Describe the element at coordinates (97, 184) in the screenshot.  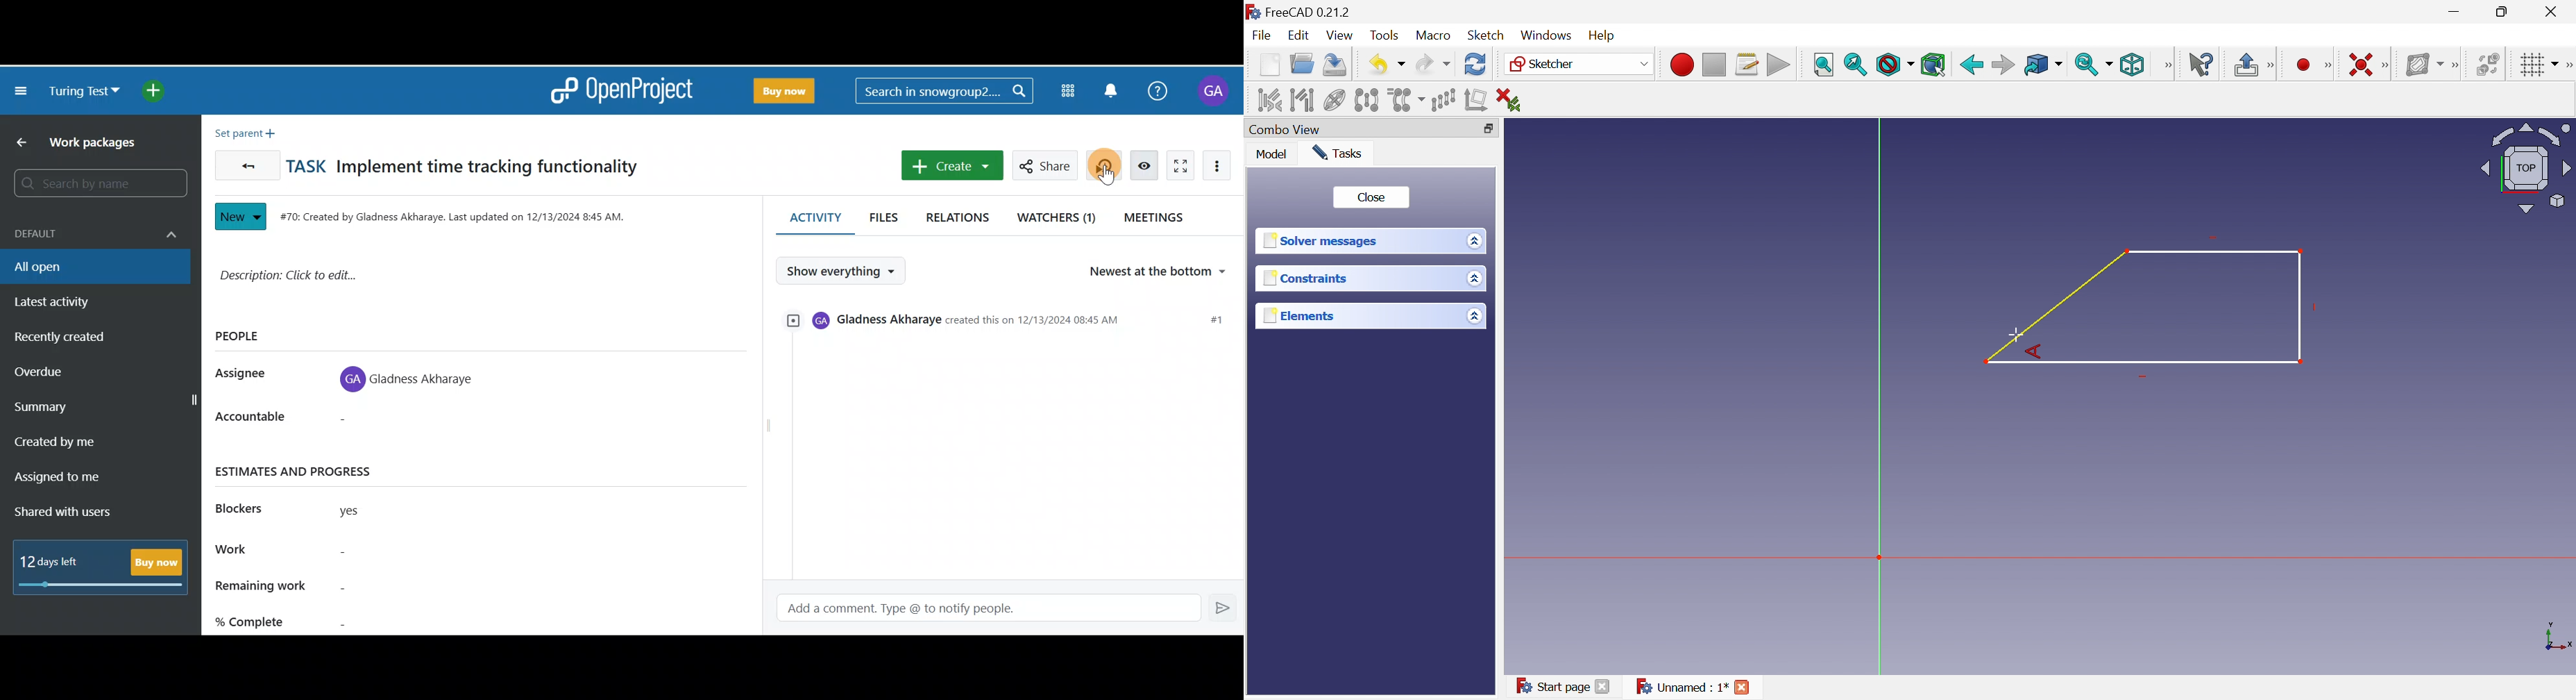
I see `Search by name` at that location.